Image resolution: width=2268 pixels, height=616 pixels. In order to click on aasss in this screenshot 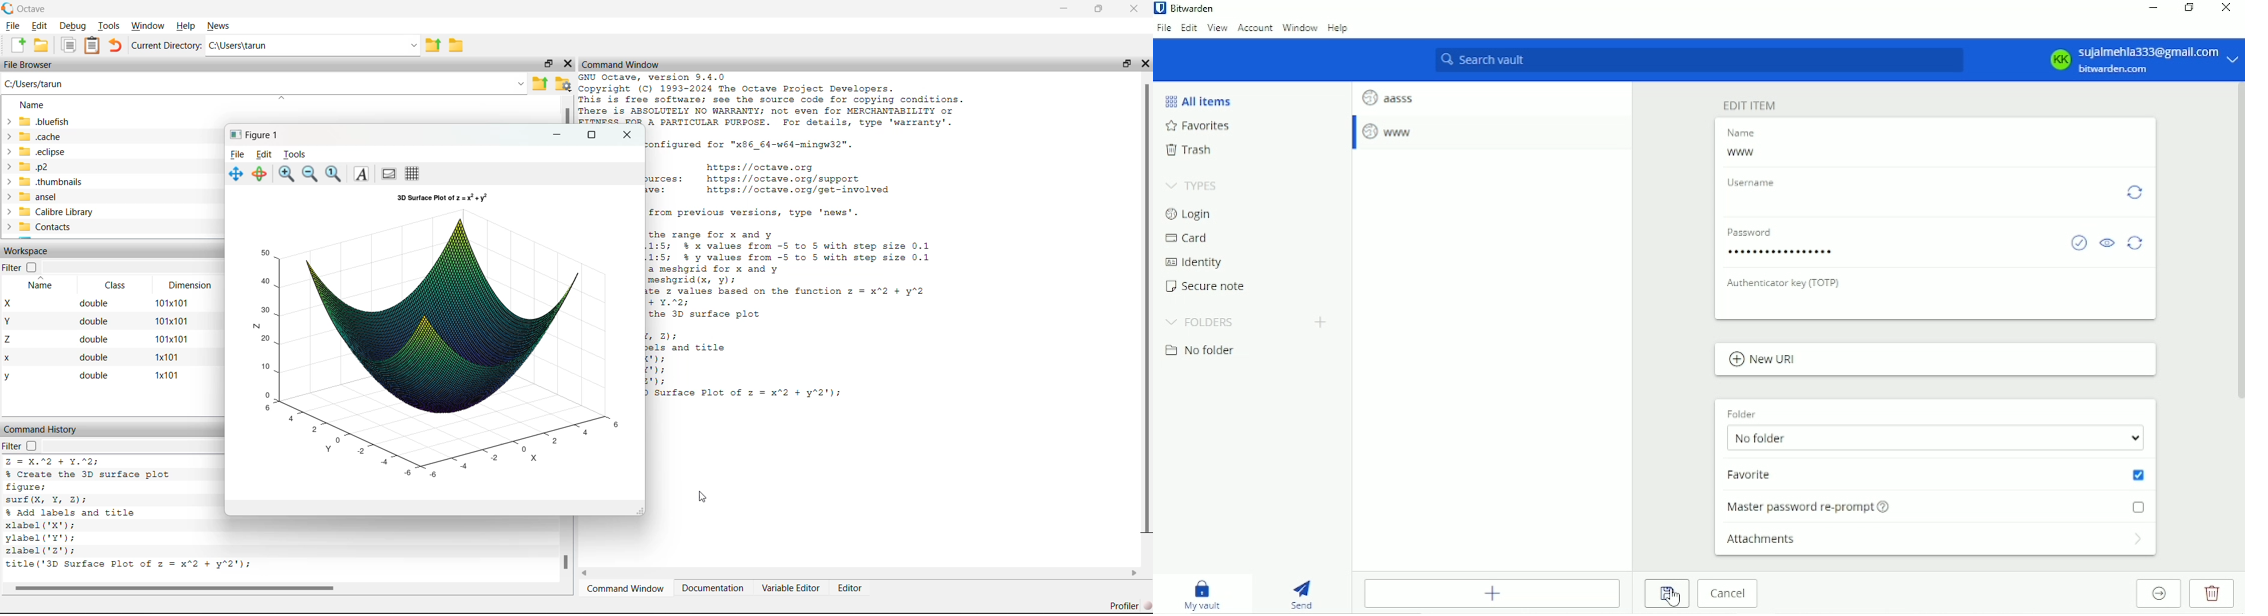, I will do `click(1387, 95)`.